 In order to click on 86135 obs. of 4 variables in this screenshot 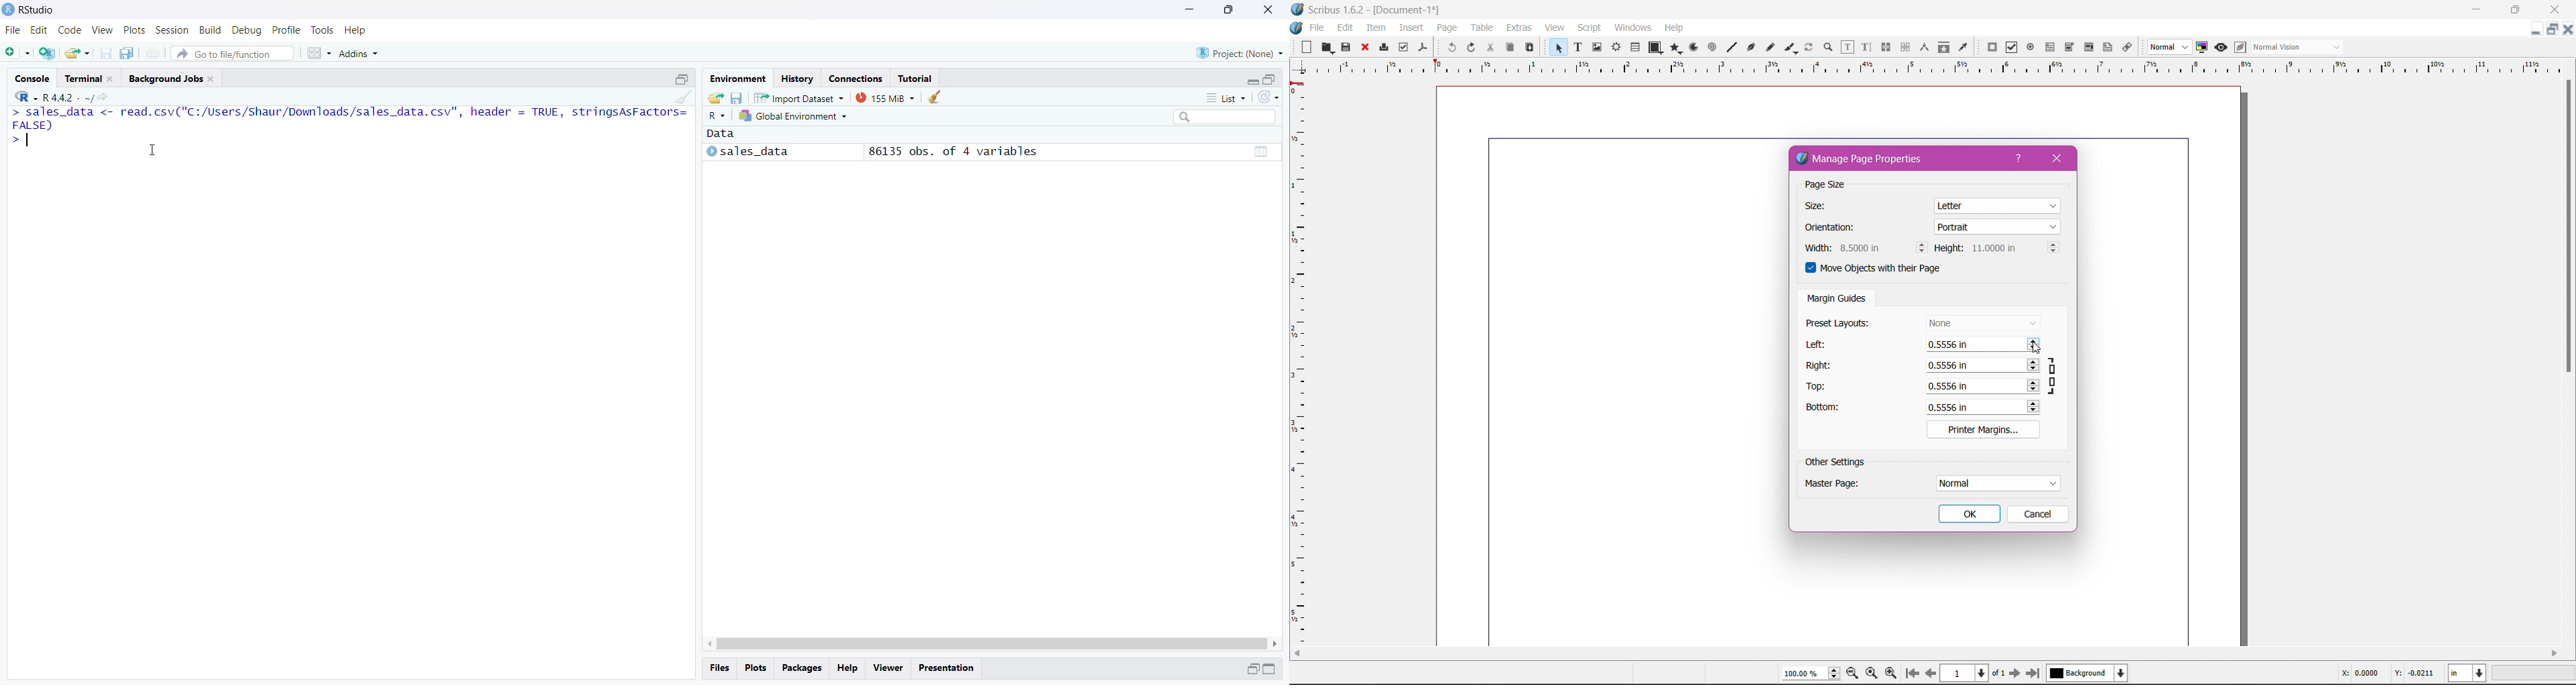, I will do `click(950, 150)`.